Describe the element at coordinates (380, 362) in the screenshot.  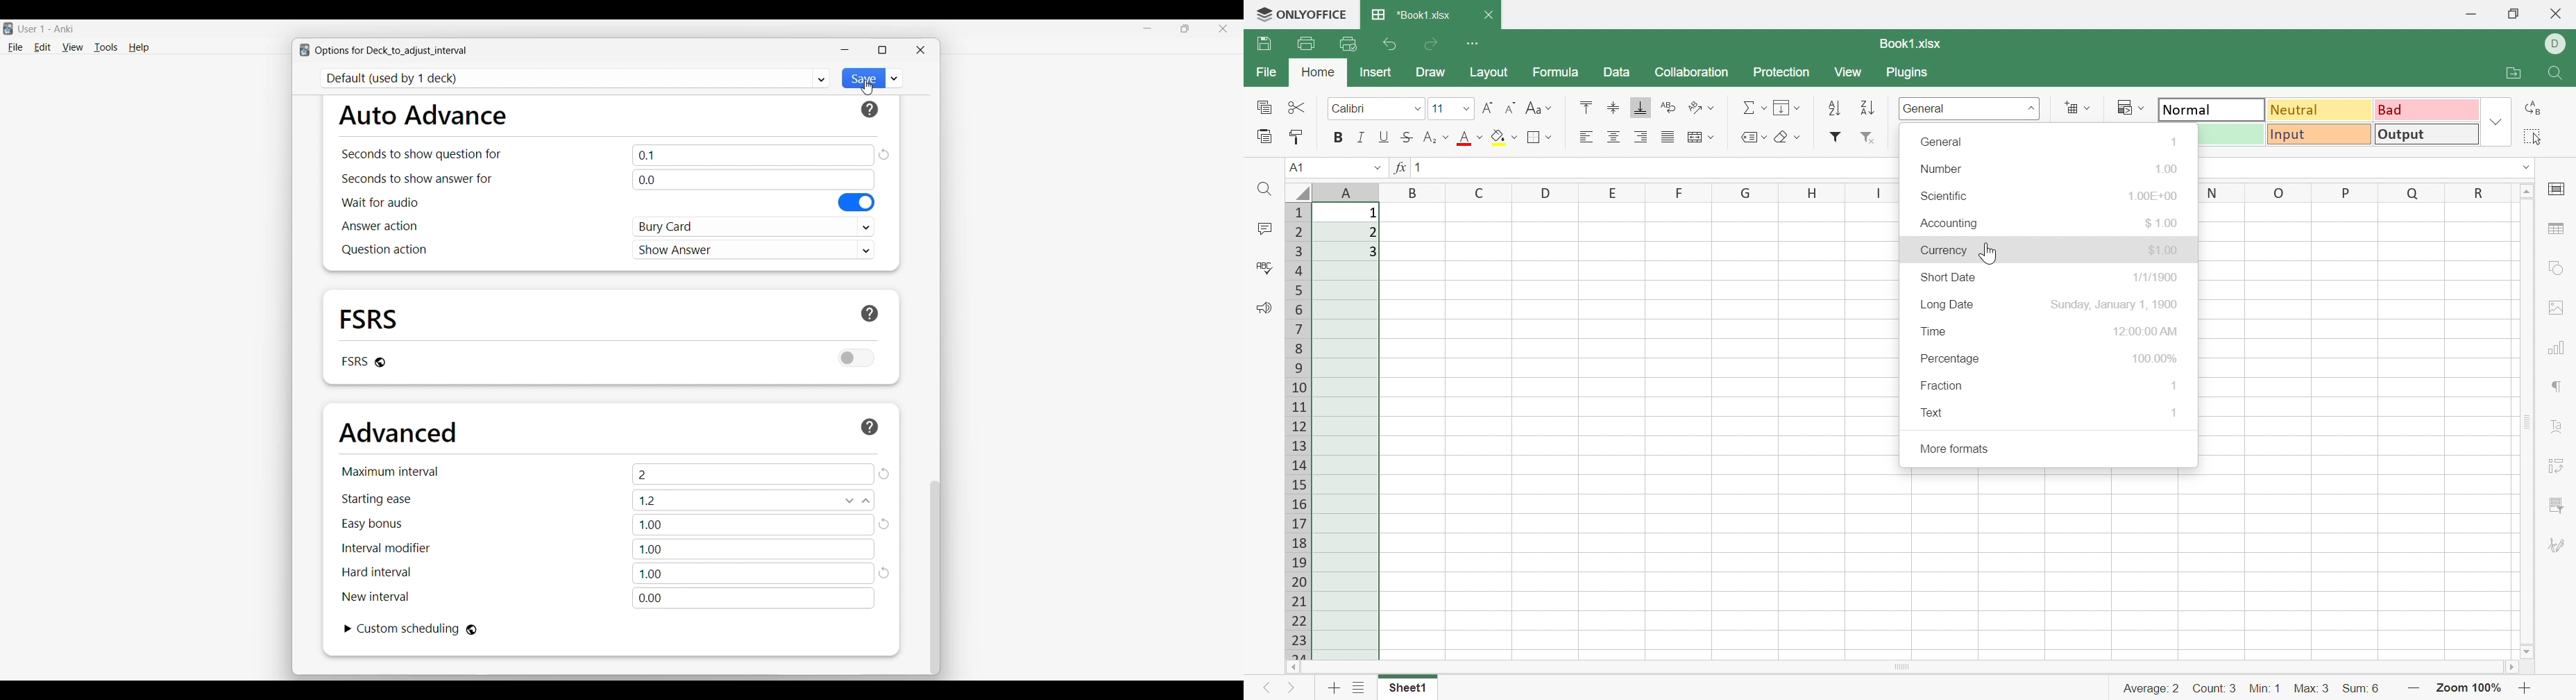
I see `Affects the entire collection` at that location.